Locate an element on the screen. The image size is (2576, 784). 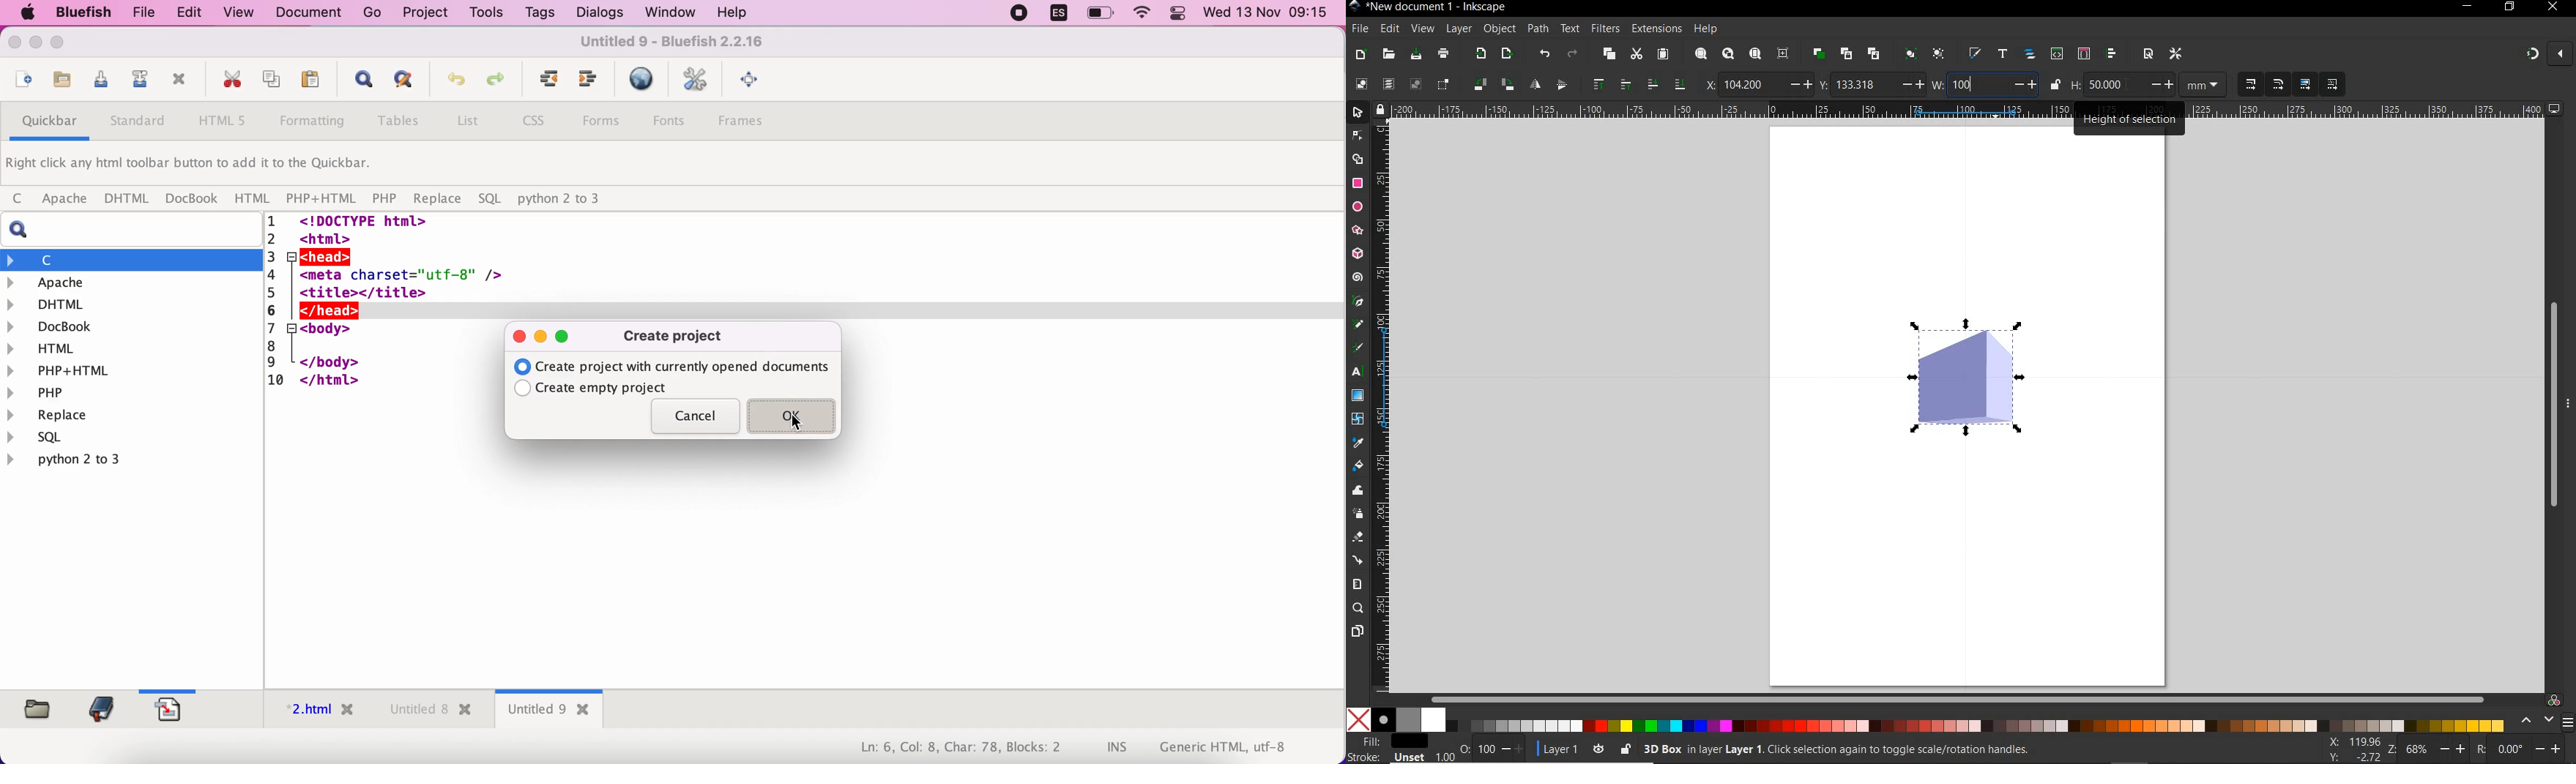
lower selection is located at coordinates (1651, 85).